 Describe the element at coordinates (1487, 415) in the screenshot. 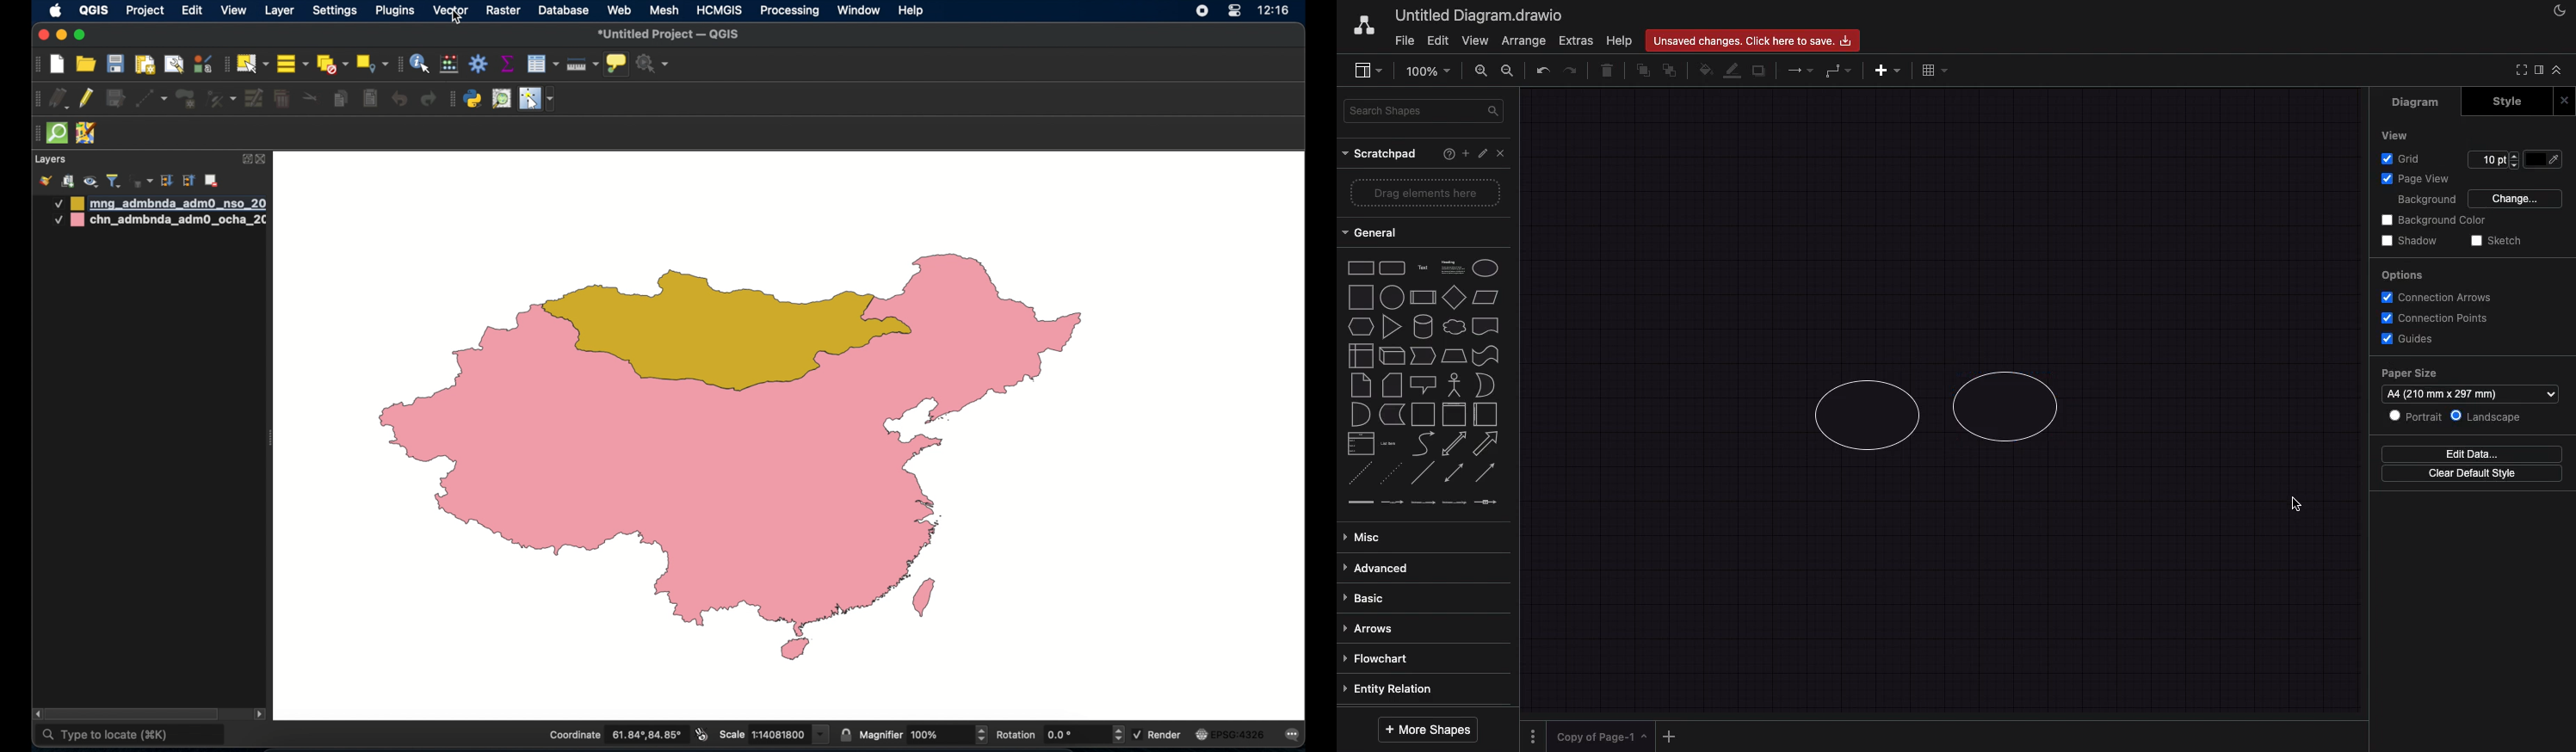

I see `Horizontal container` at that location.